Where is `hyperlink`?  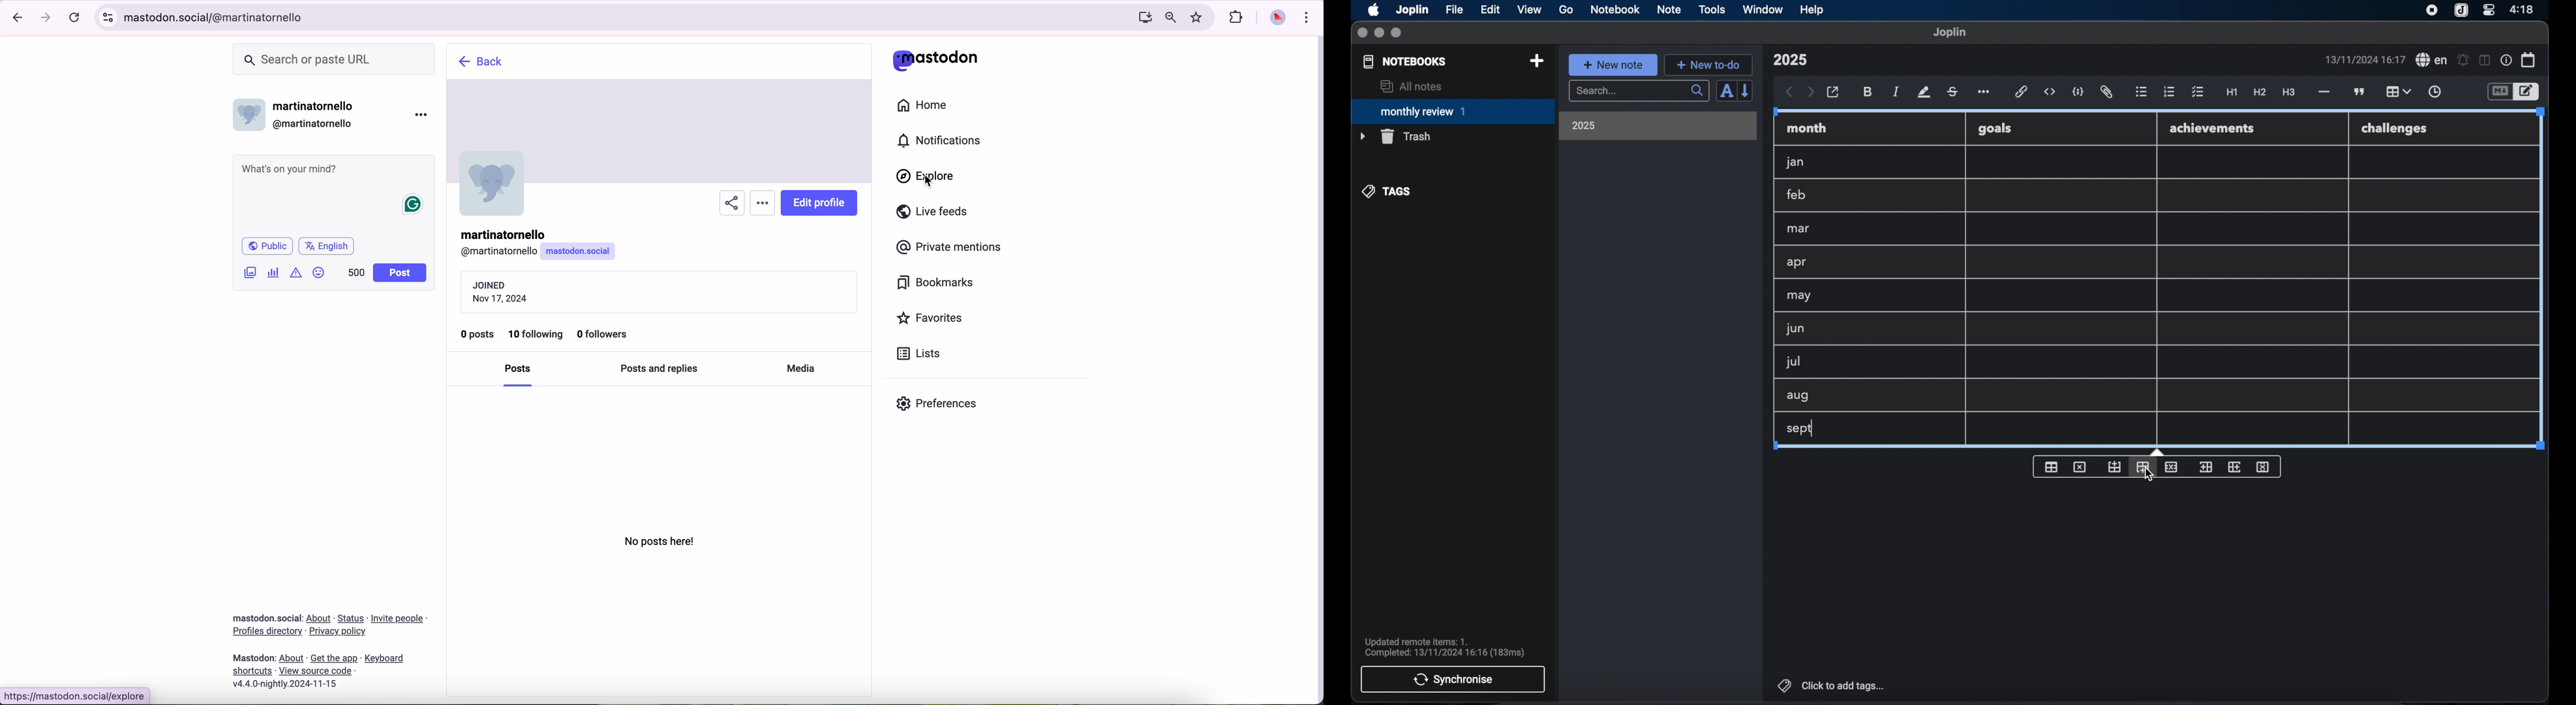
hyperlink is located at coordinates (2022, 91).